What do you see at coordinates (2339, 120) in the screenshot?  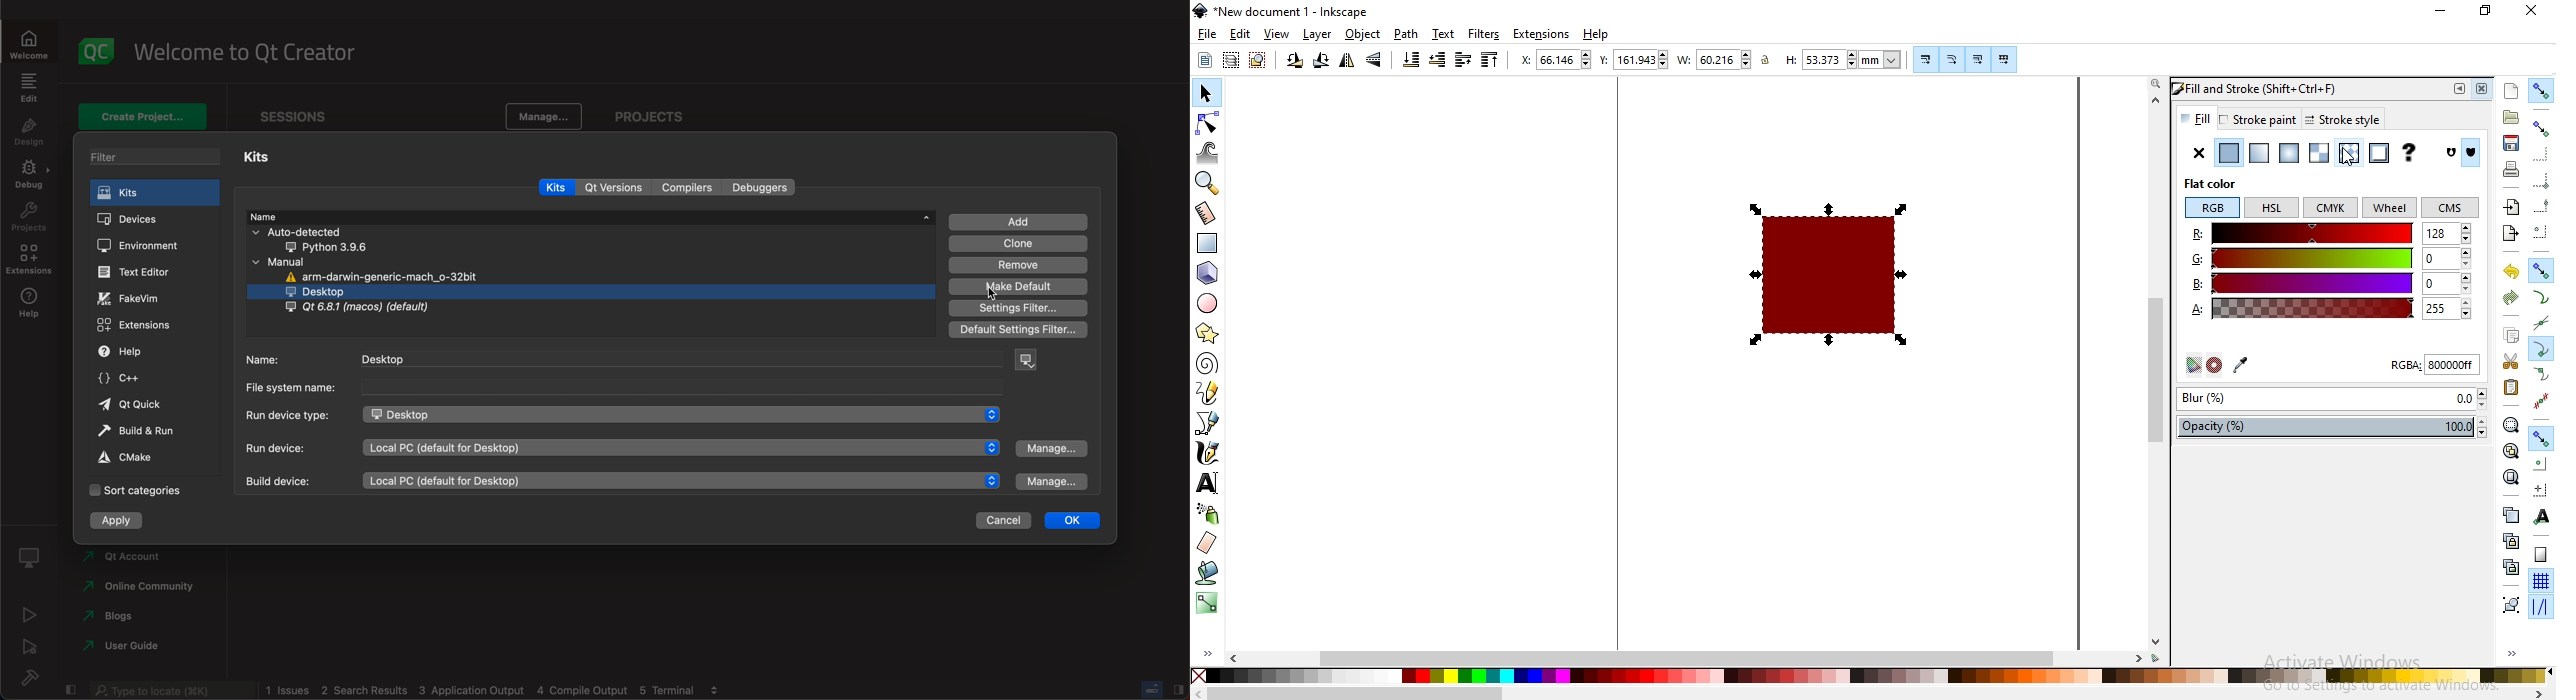 I see `stroke style` at bounding box center [2339, 120].